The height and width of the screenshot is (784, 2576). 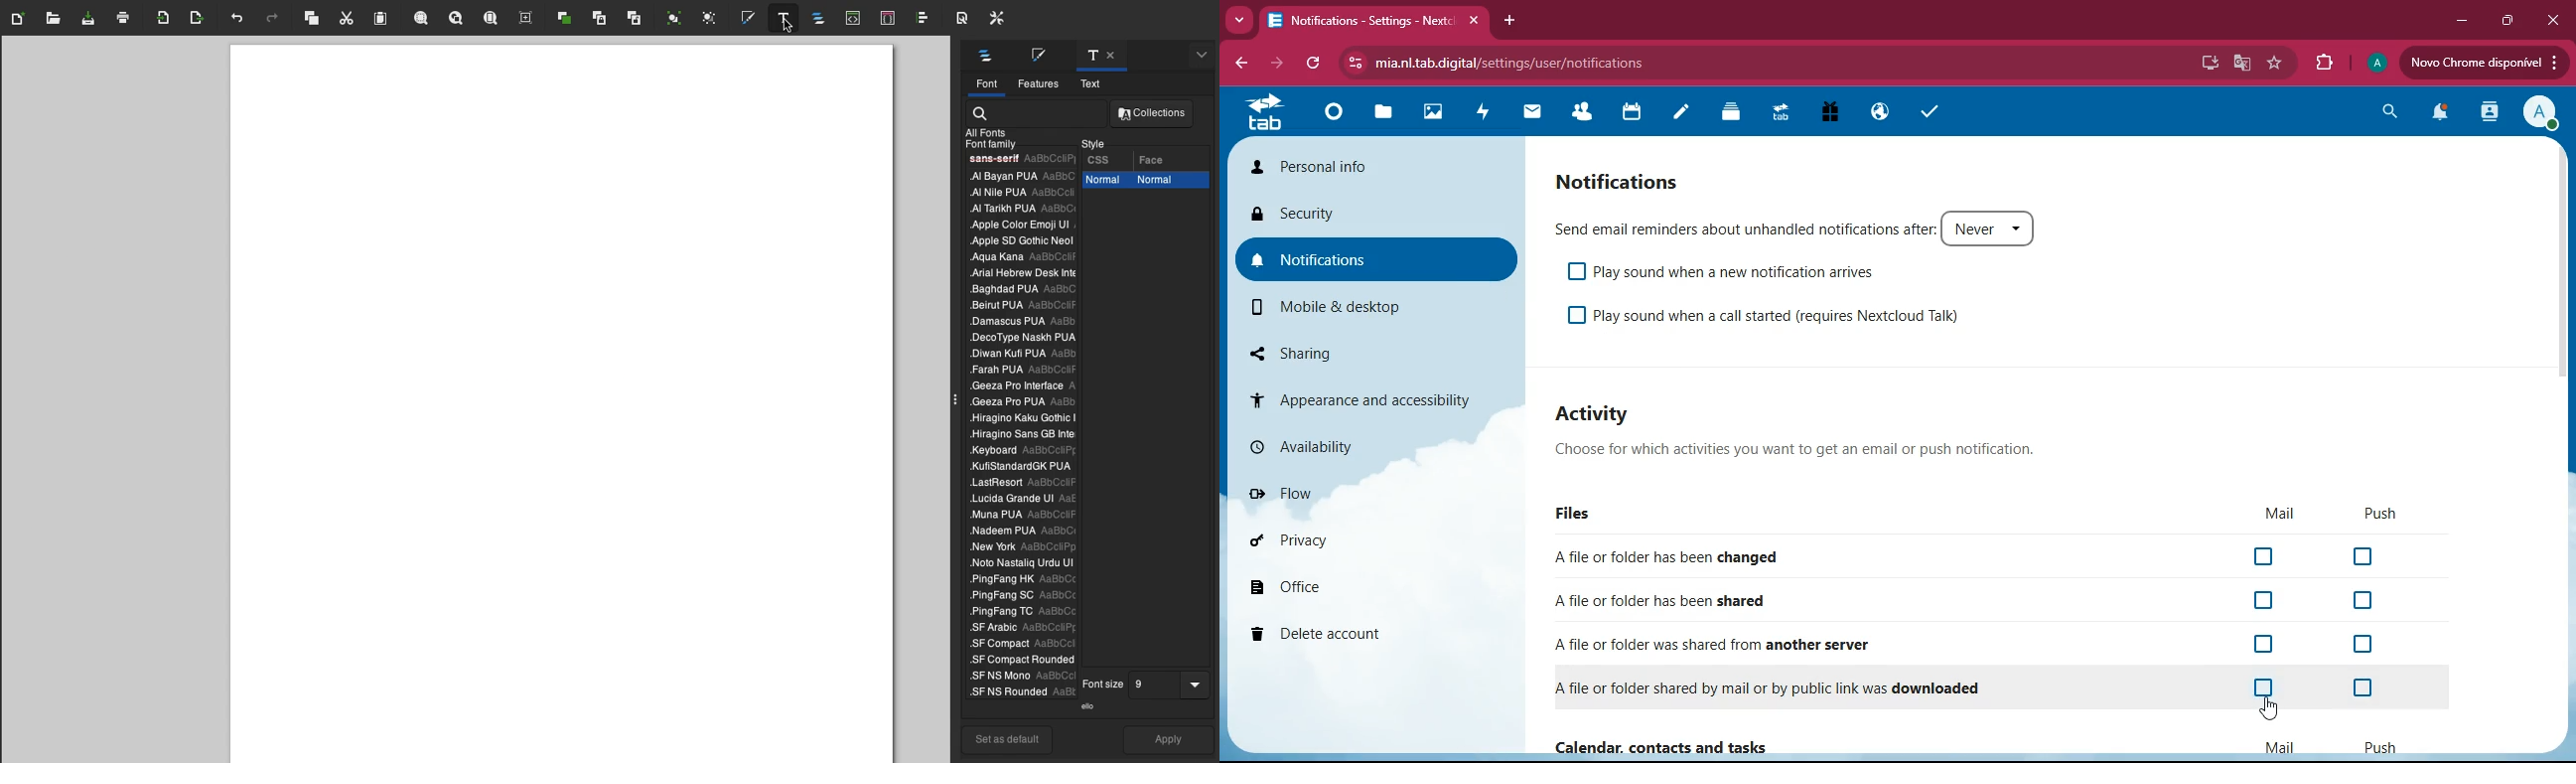 I want to click on Font size, so click(x=1104, y=683).